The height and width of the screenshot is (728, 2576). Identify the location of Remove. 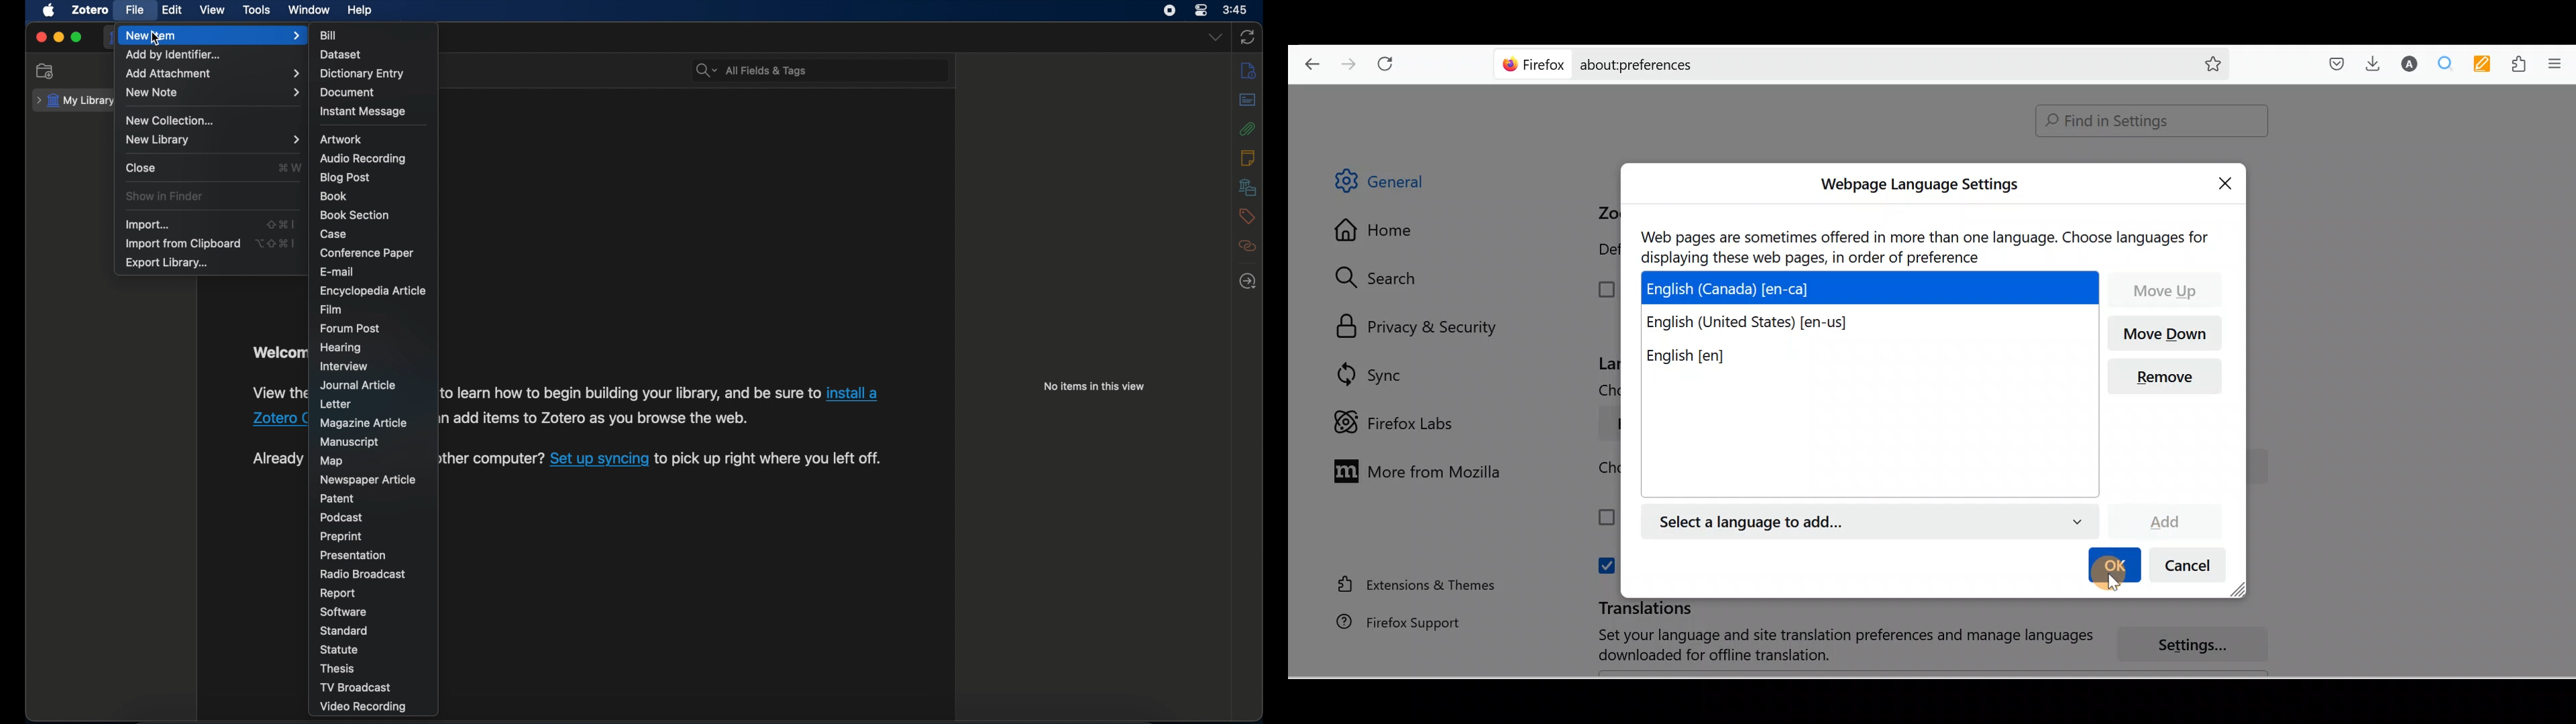
(2171, 377).